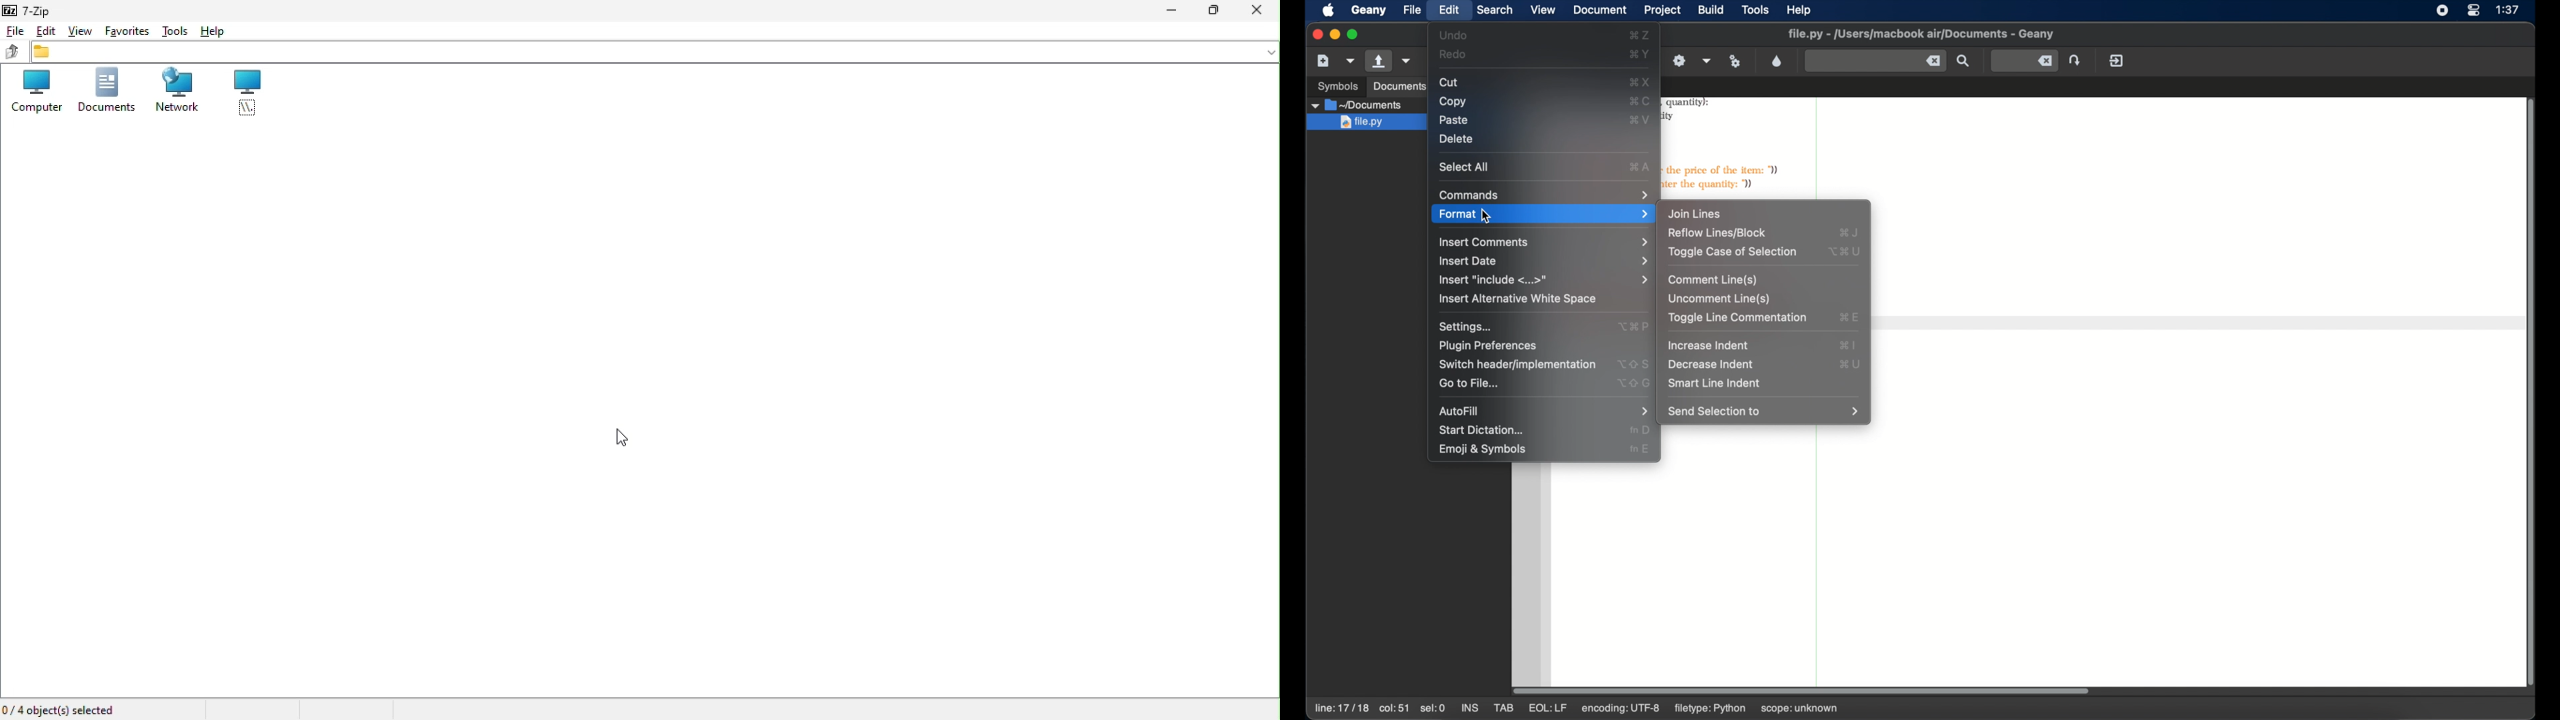  What do you see at coordinates (1218, 11) in the screenshot?
I see `restore` at bounding box center [1218, 11].